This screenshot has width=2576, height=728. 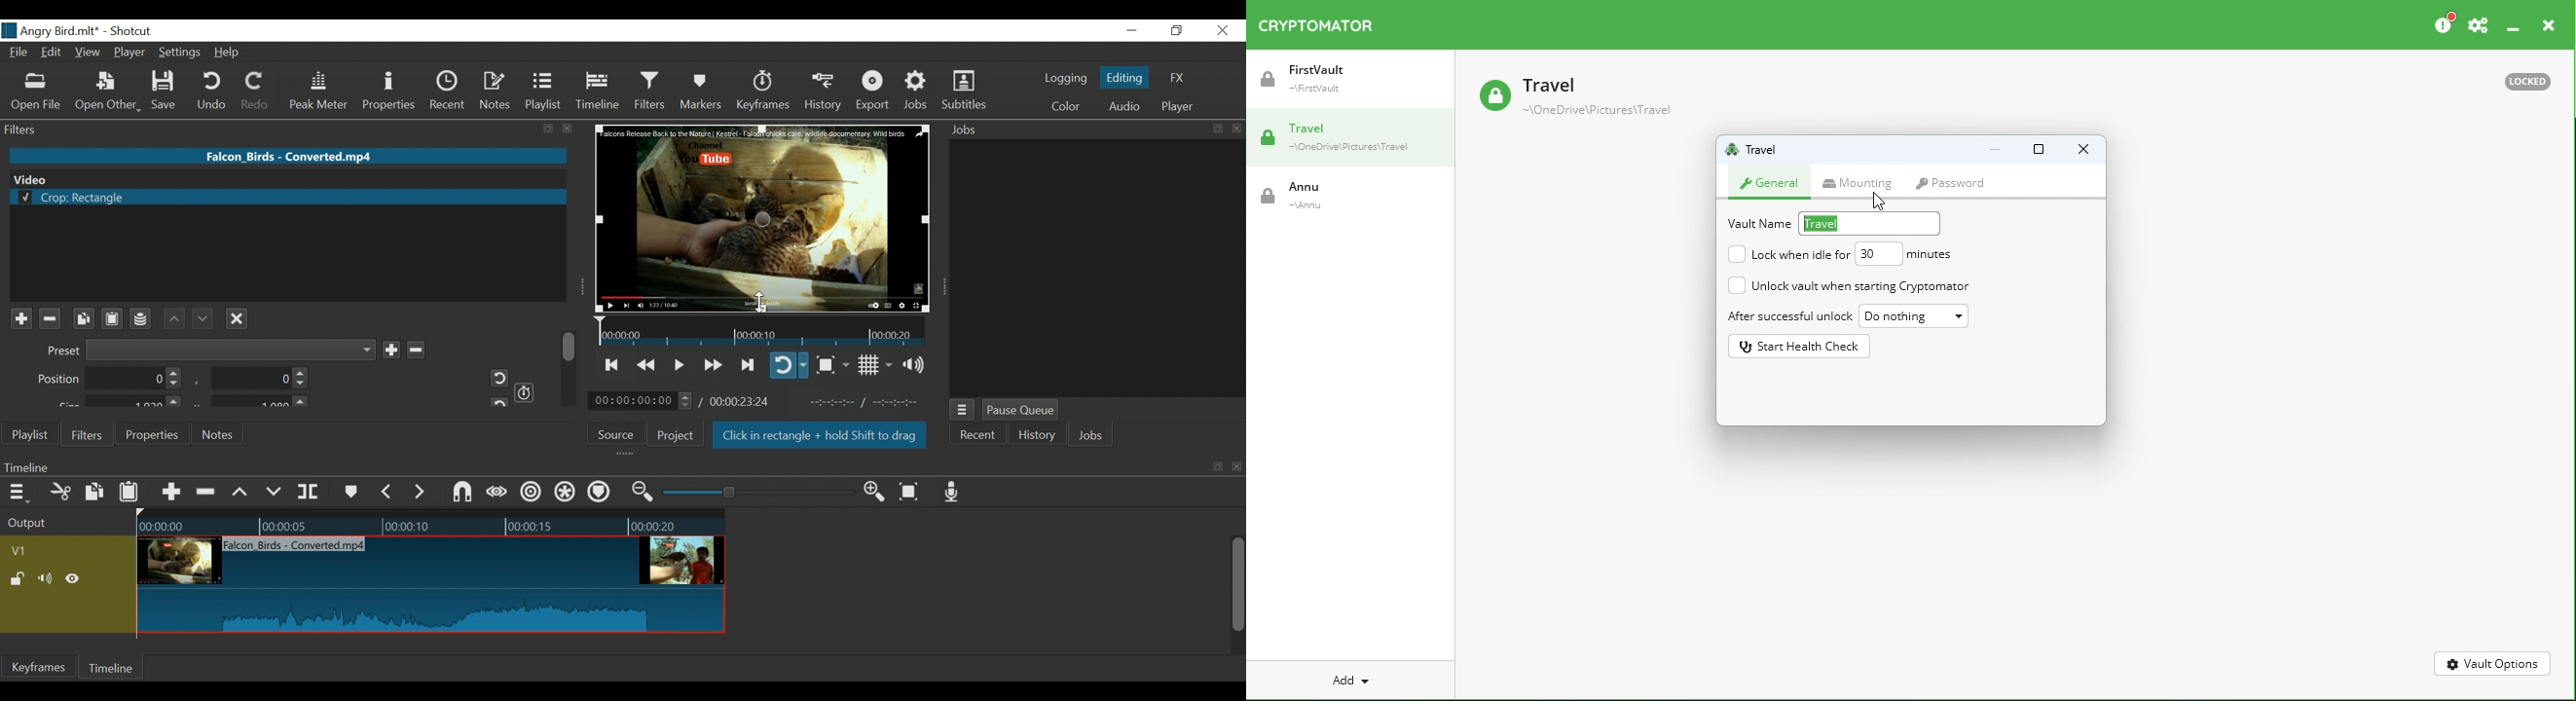 I want to click on Peak Meter, so click(x=321, y=92).